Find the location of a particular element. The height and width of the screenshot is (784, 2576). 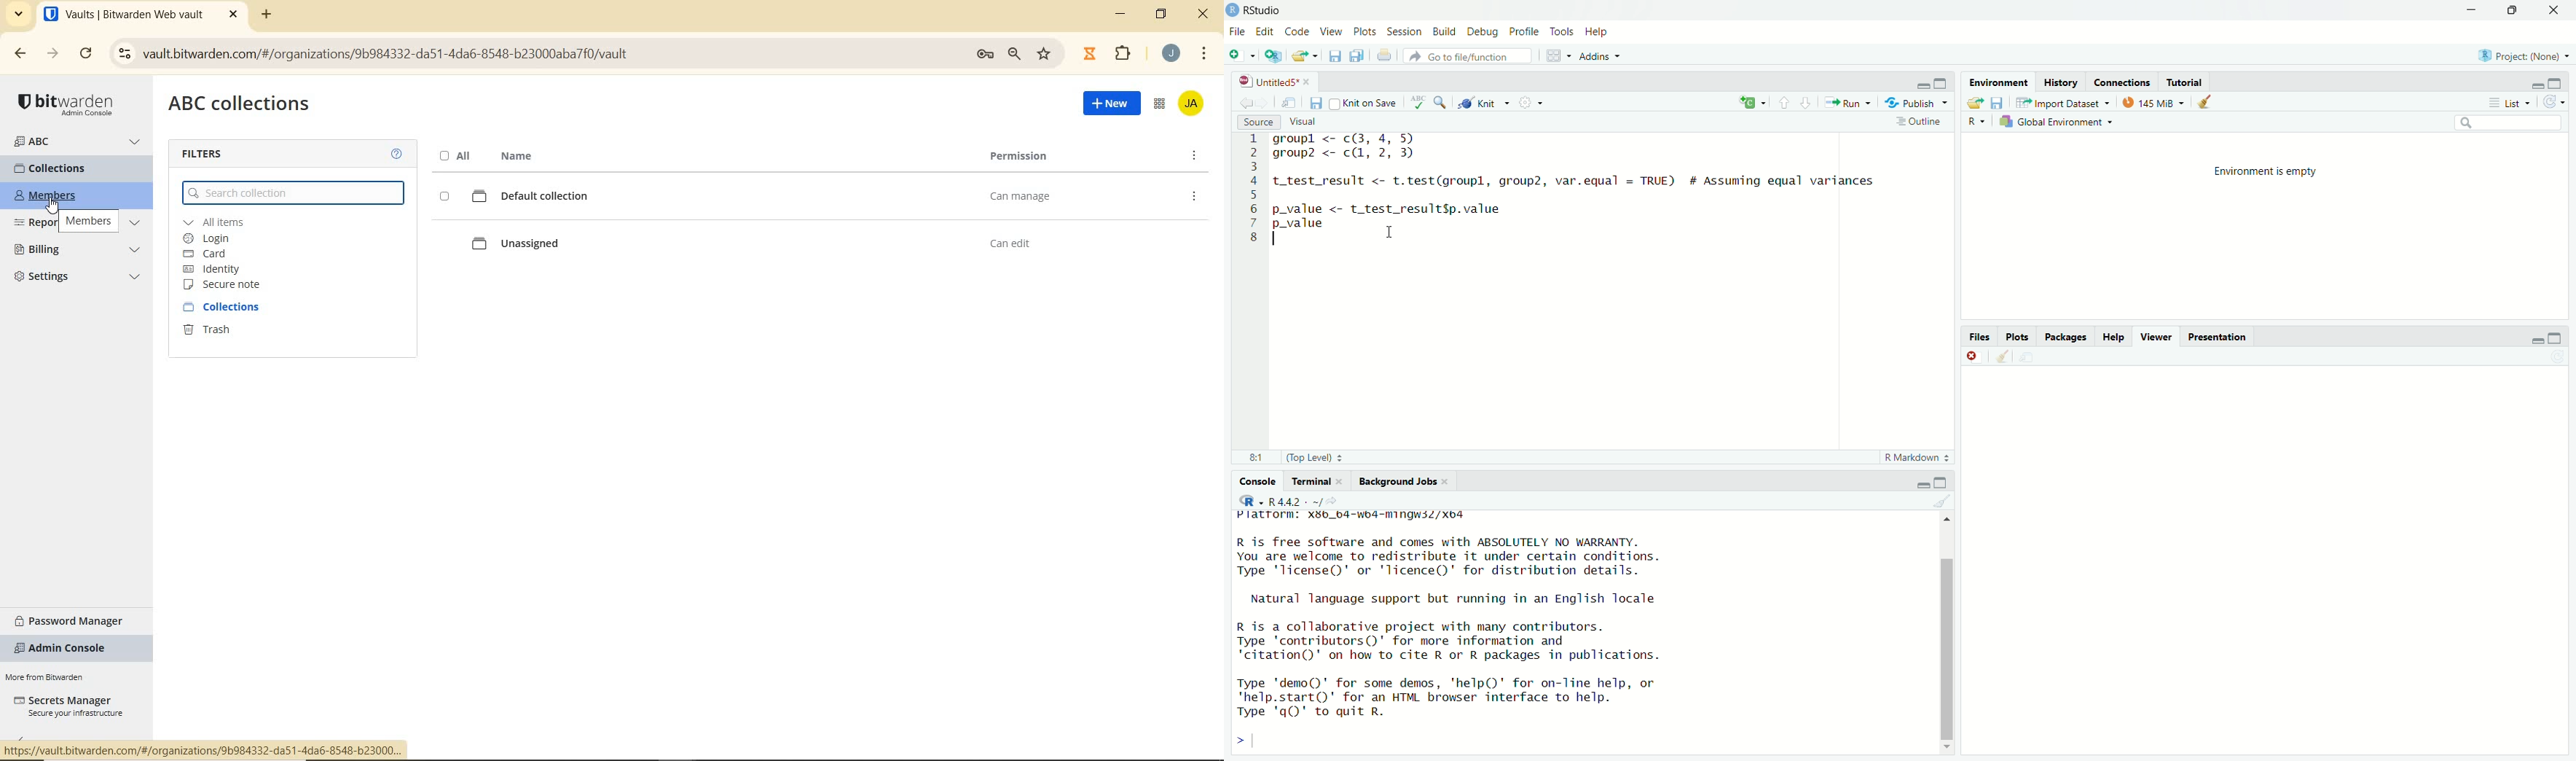

Packages is located at coordinates (2067, 337).